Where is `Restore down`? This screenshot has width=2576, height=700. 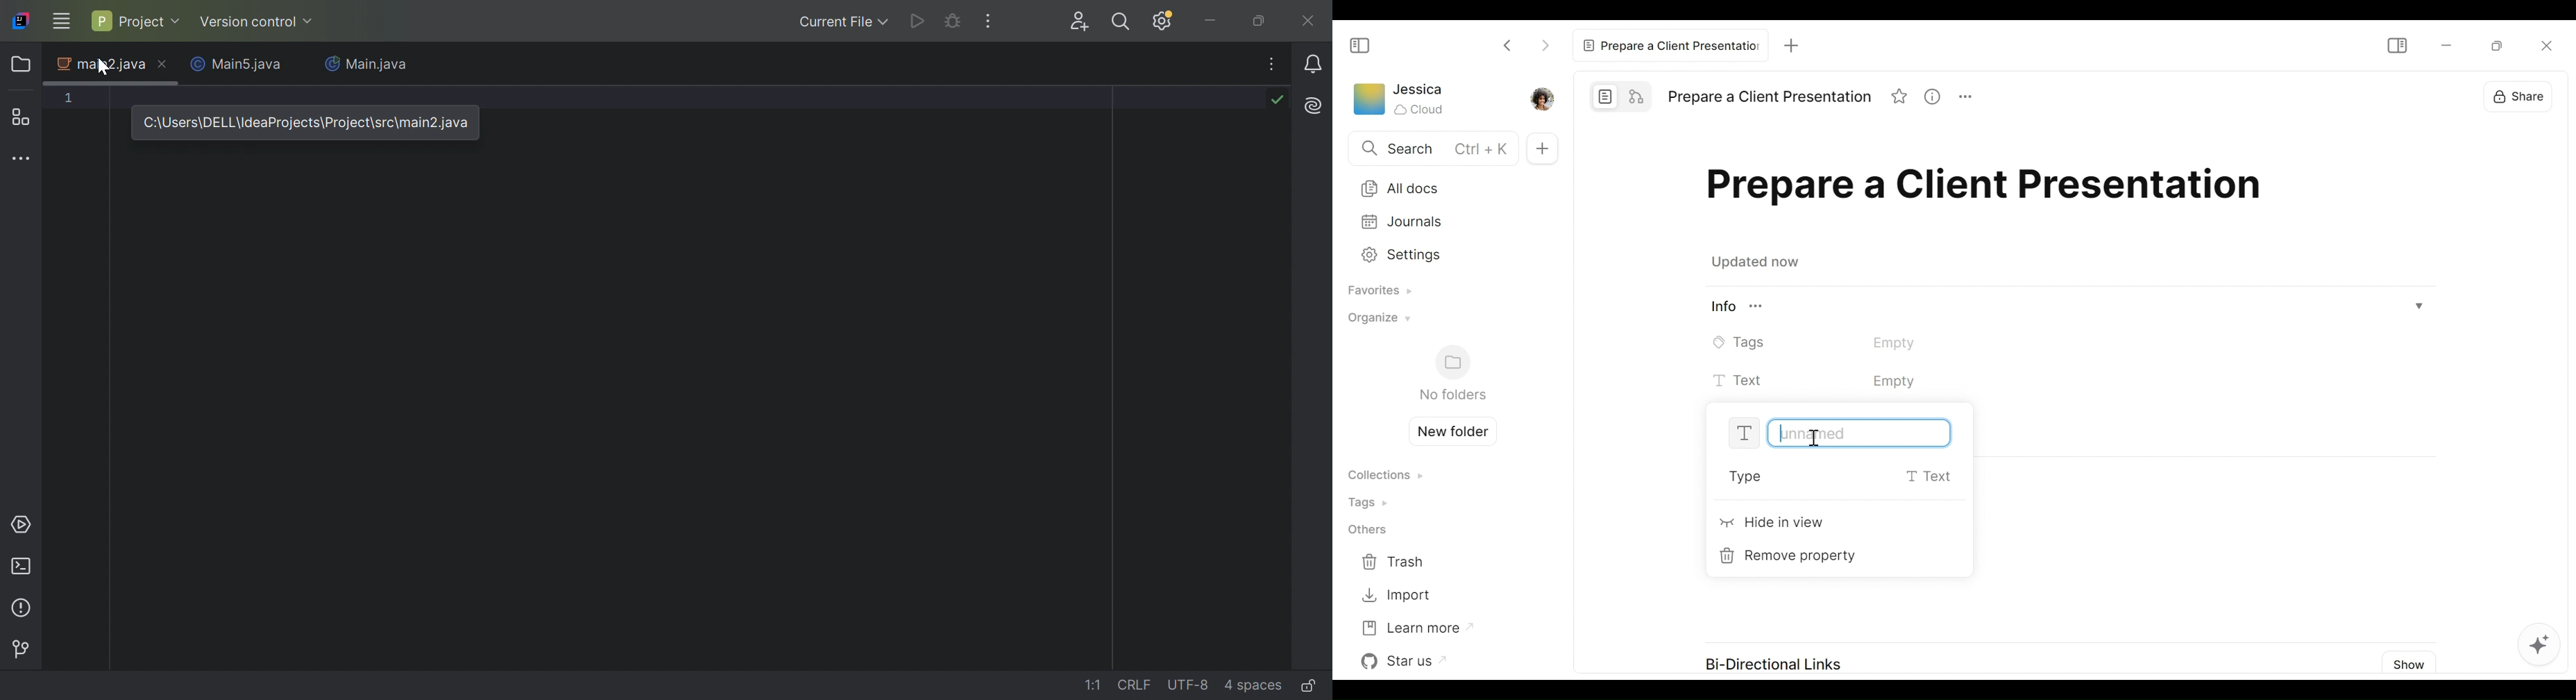
Restore down is located at coordinates (1260, 21).